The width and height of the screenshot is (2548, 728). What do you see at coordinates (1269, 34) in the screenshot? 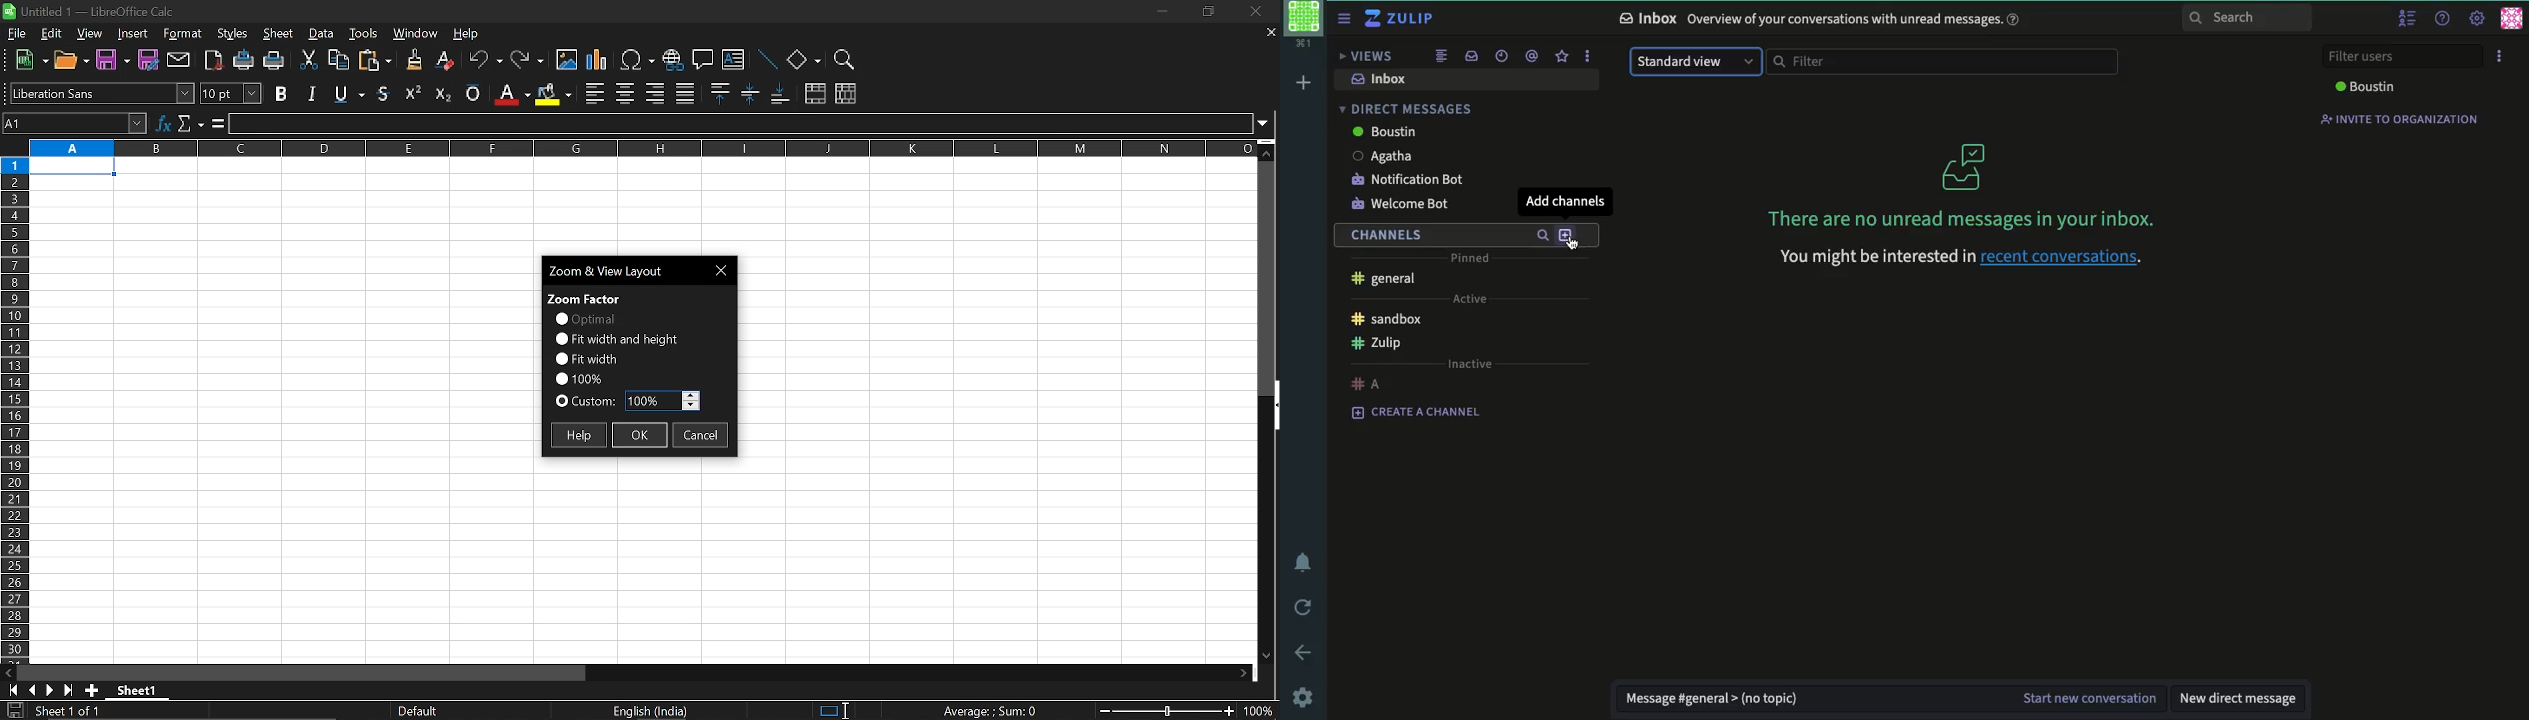
I see `close current sheet` at bounding box center [1269, 34].